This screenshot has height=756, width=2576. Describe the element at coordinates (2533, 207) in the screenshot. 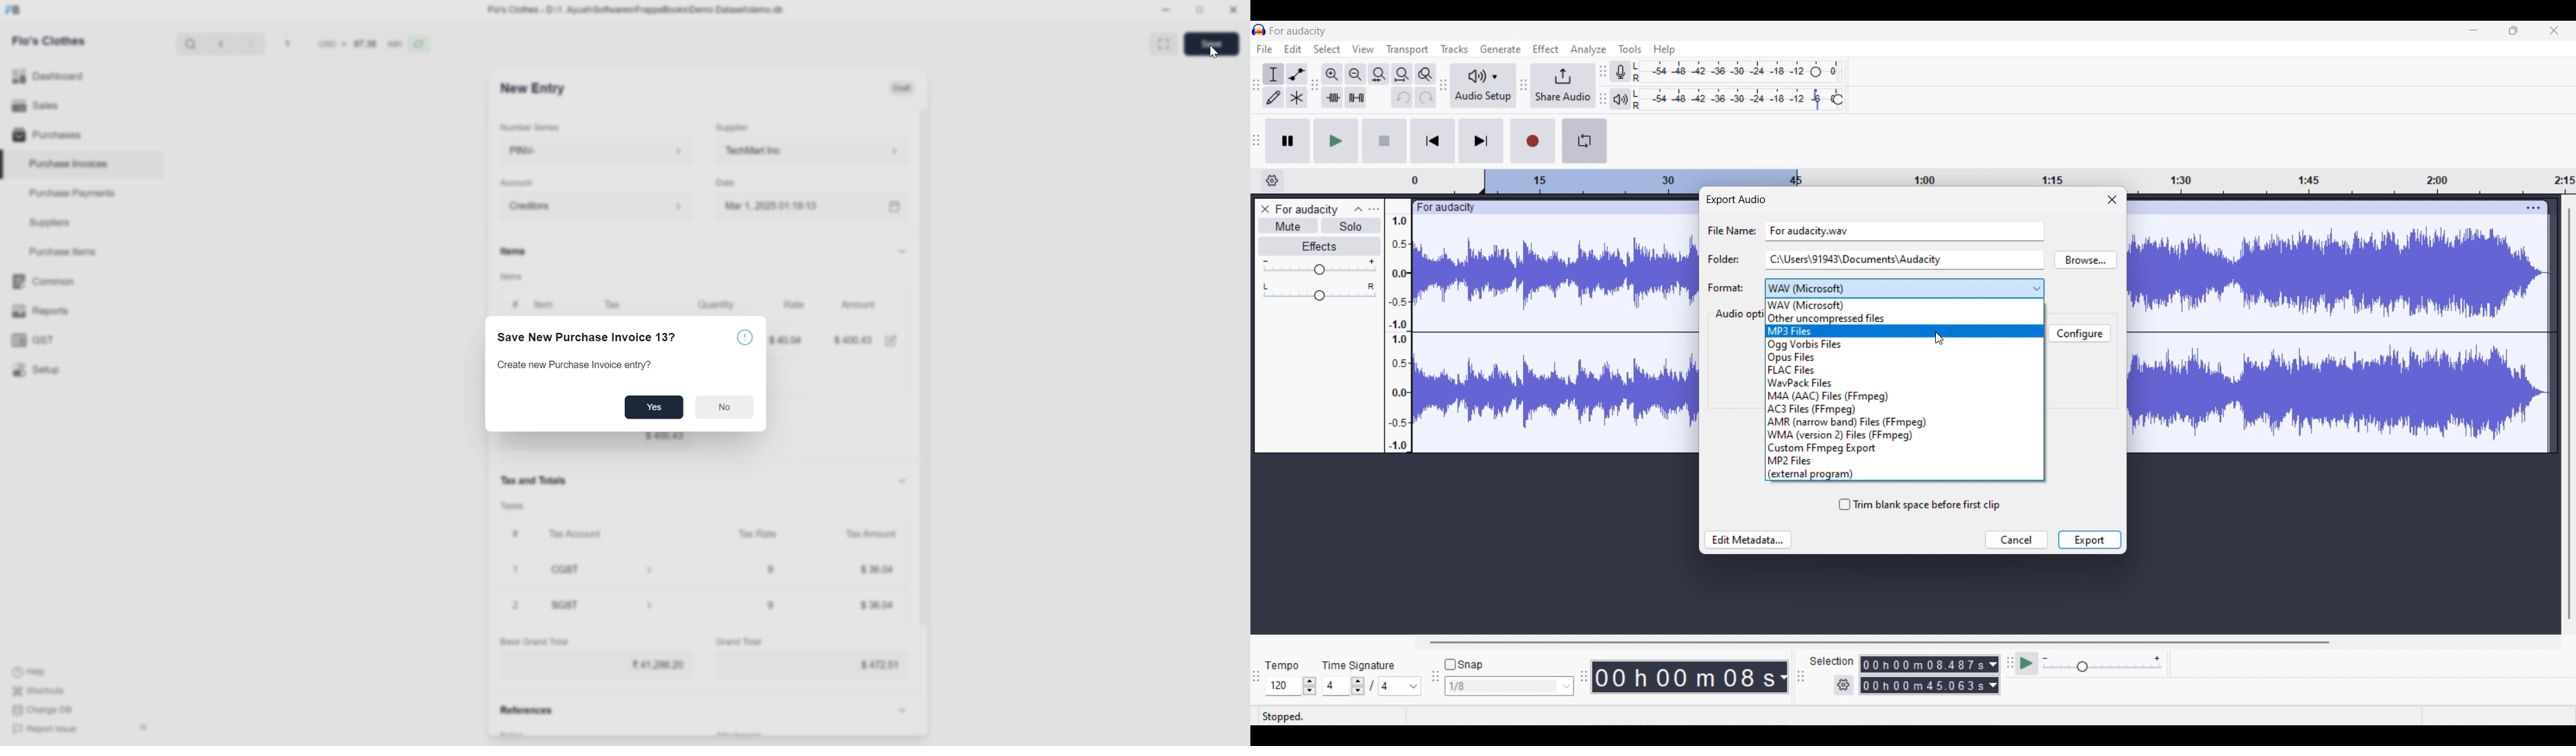

I see `Track settings` at that location.